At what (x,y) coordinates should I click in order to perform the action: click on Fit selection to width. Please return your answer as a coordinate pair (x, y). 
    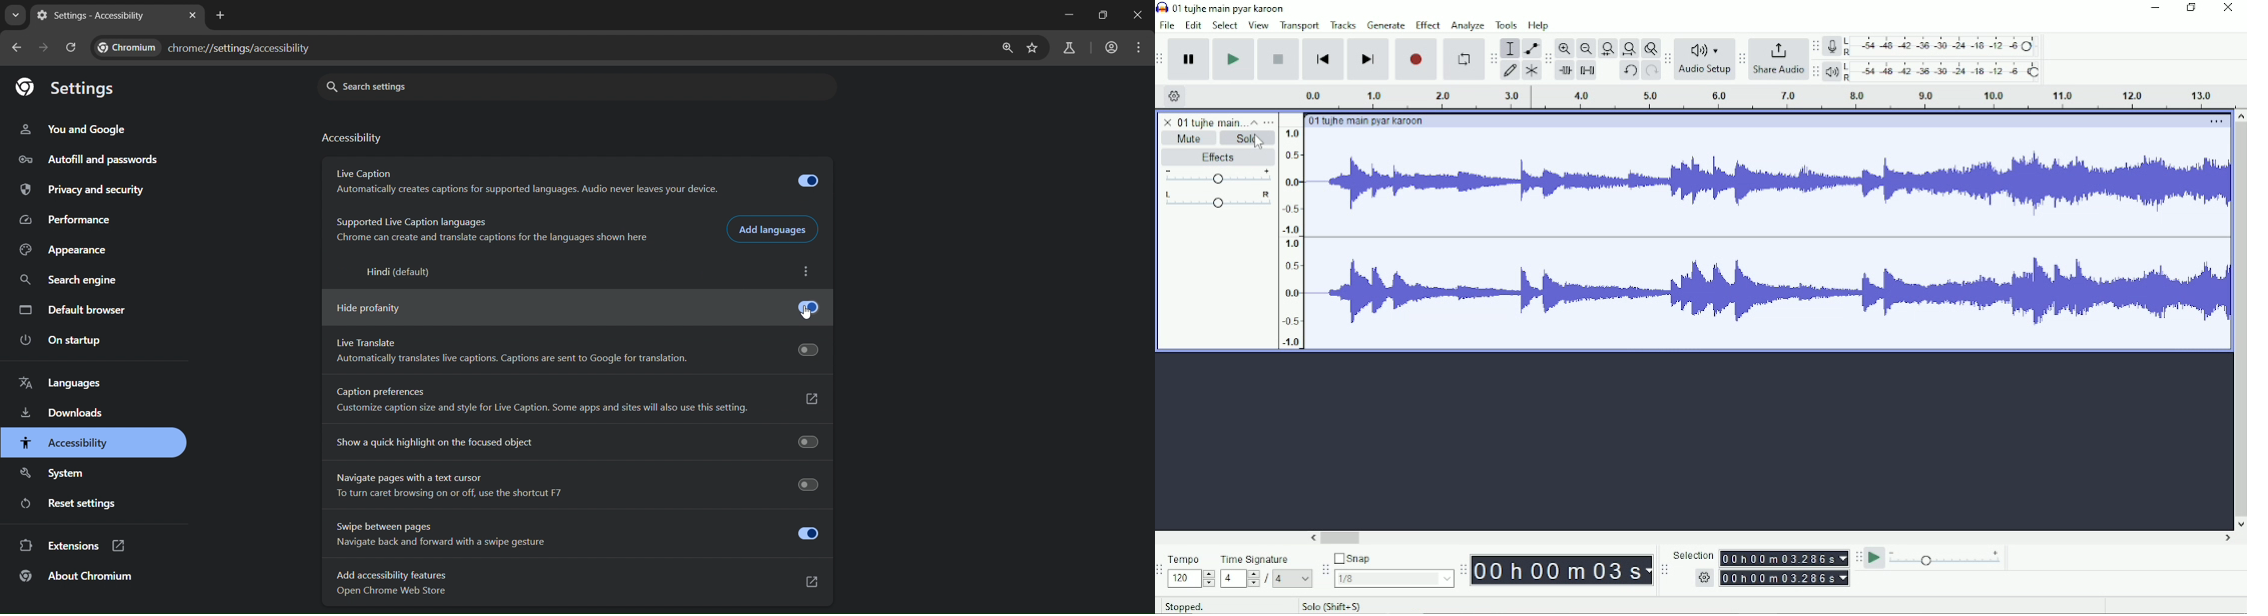
    Looking at the image, I should click on (1606, 48).